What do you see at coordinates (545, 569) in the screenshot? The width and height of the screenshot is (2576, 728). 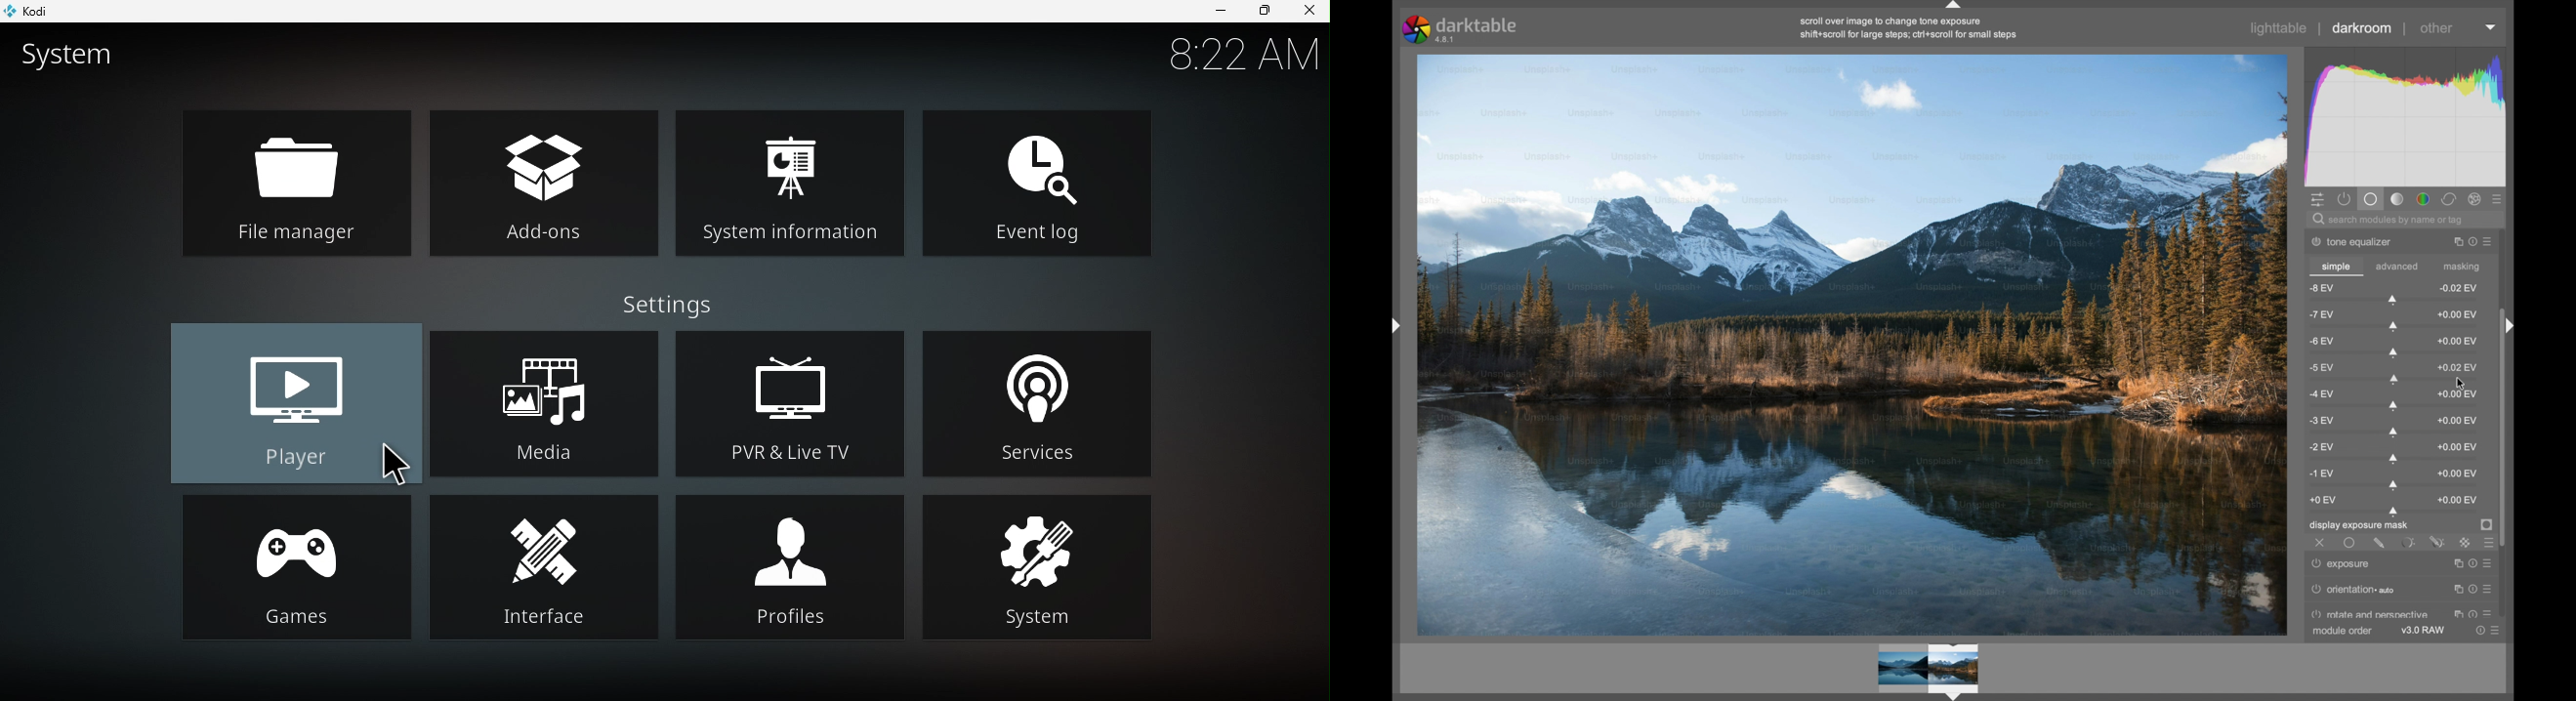 I see `Interface` at bounding box center [545, 569].